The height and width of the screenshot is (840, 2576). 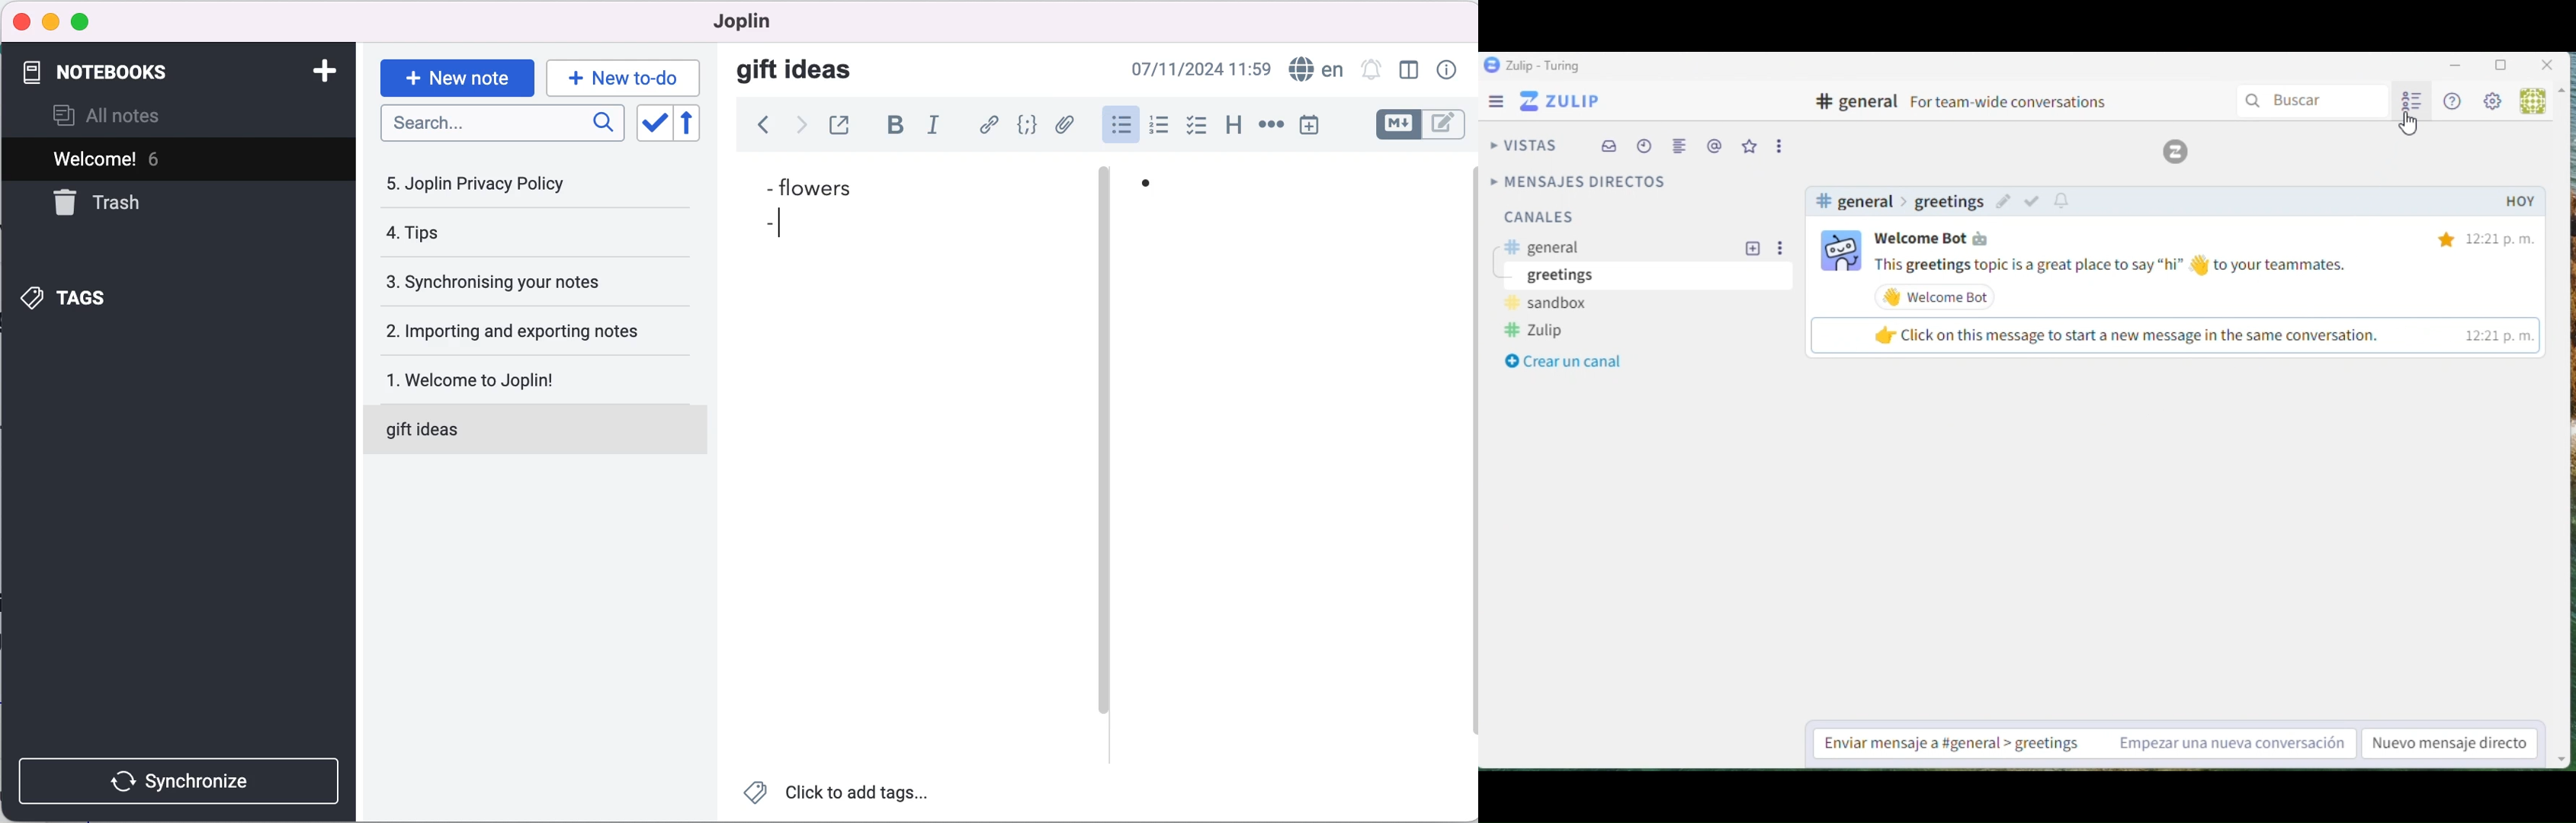 I want to click on language, so click(x=1315, y=70).